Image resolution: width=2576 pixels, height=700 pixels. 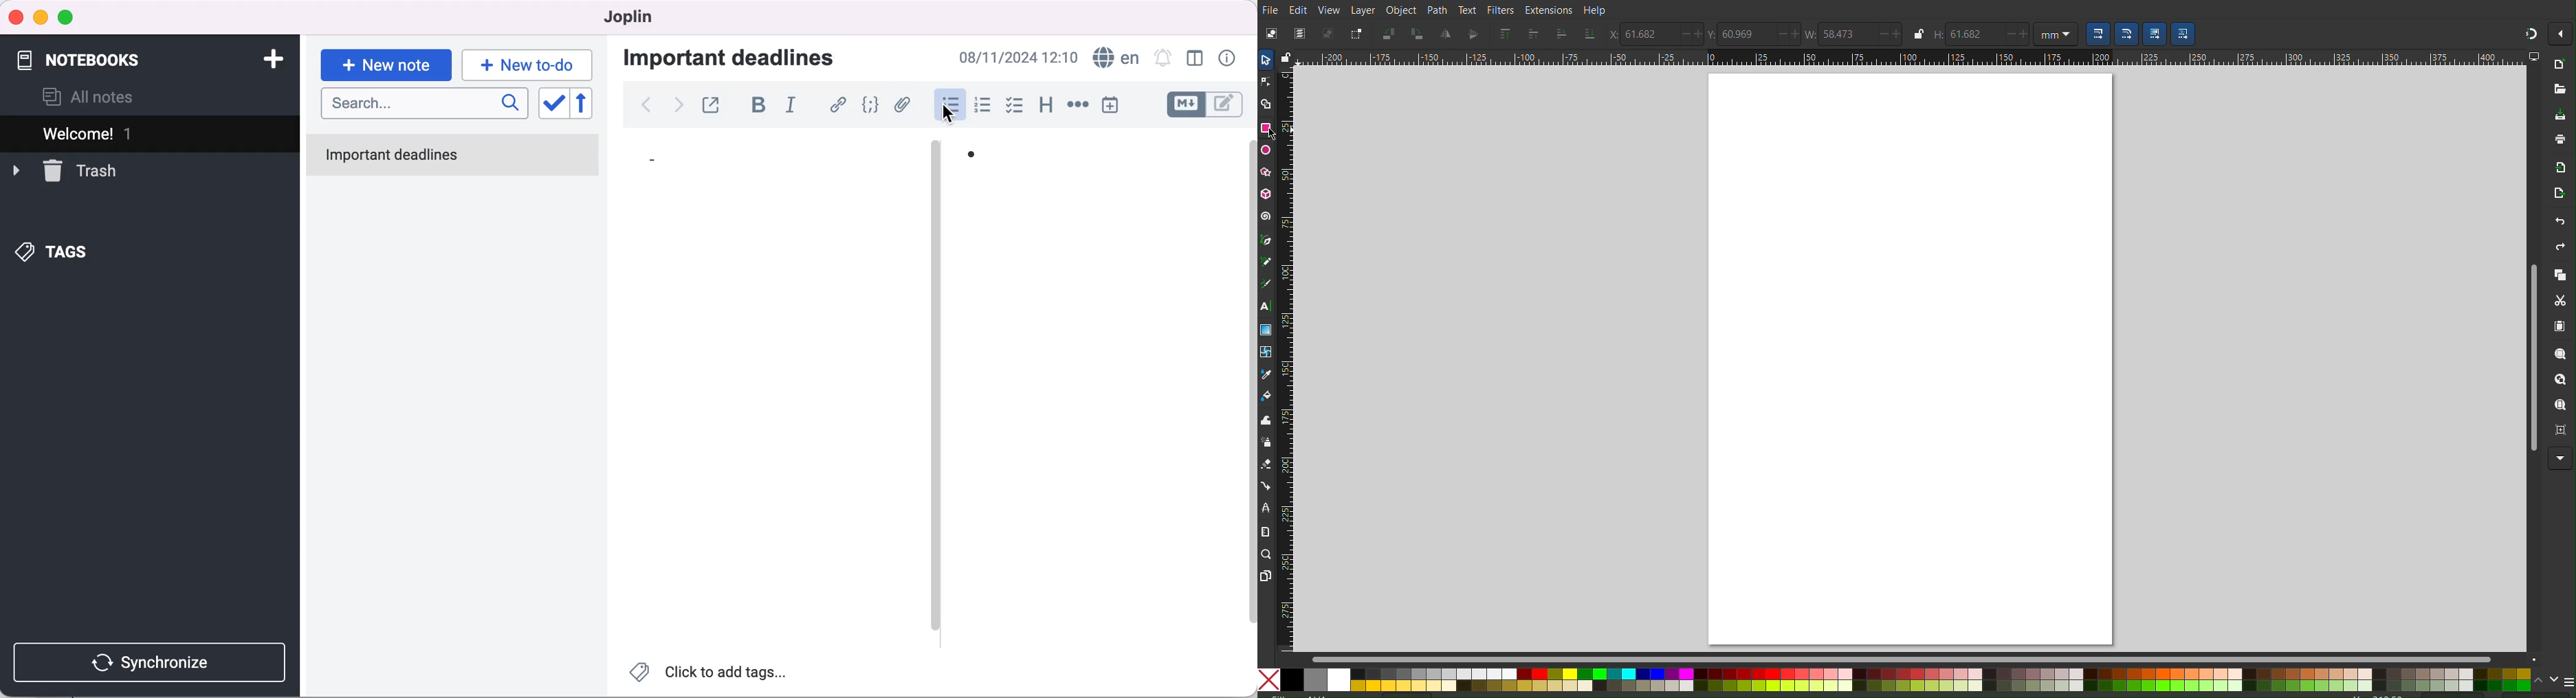 What do you see at coordinates (271, 58) in the screenshot?
I see `add notebook` at bounding box center [271, 58].